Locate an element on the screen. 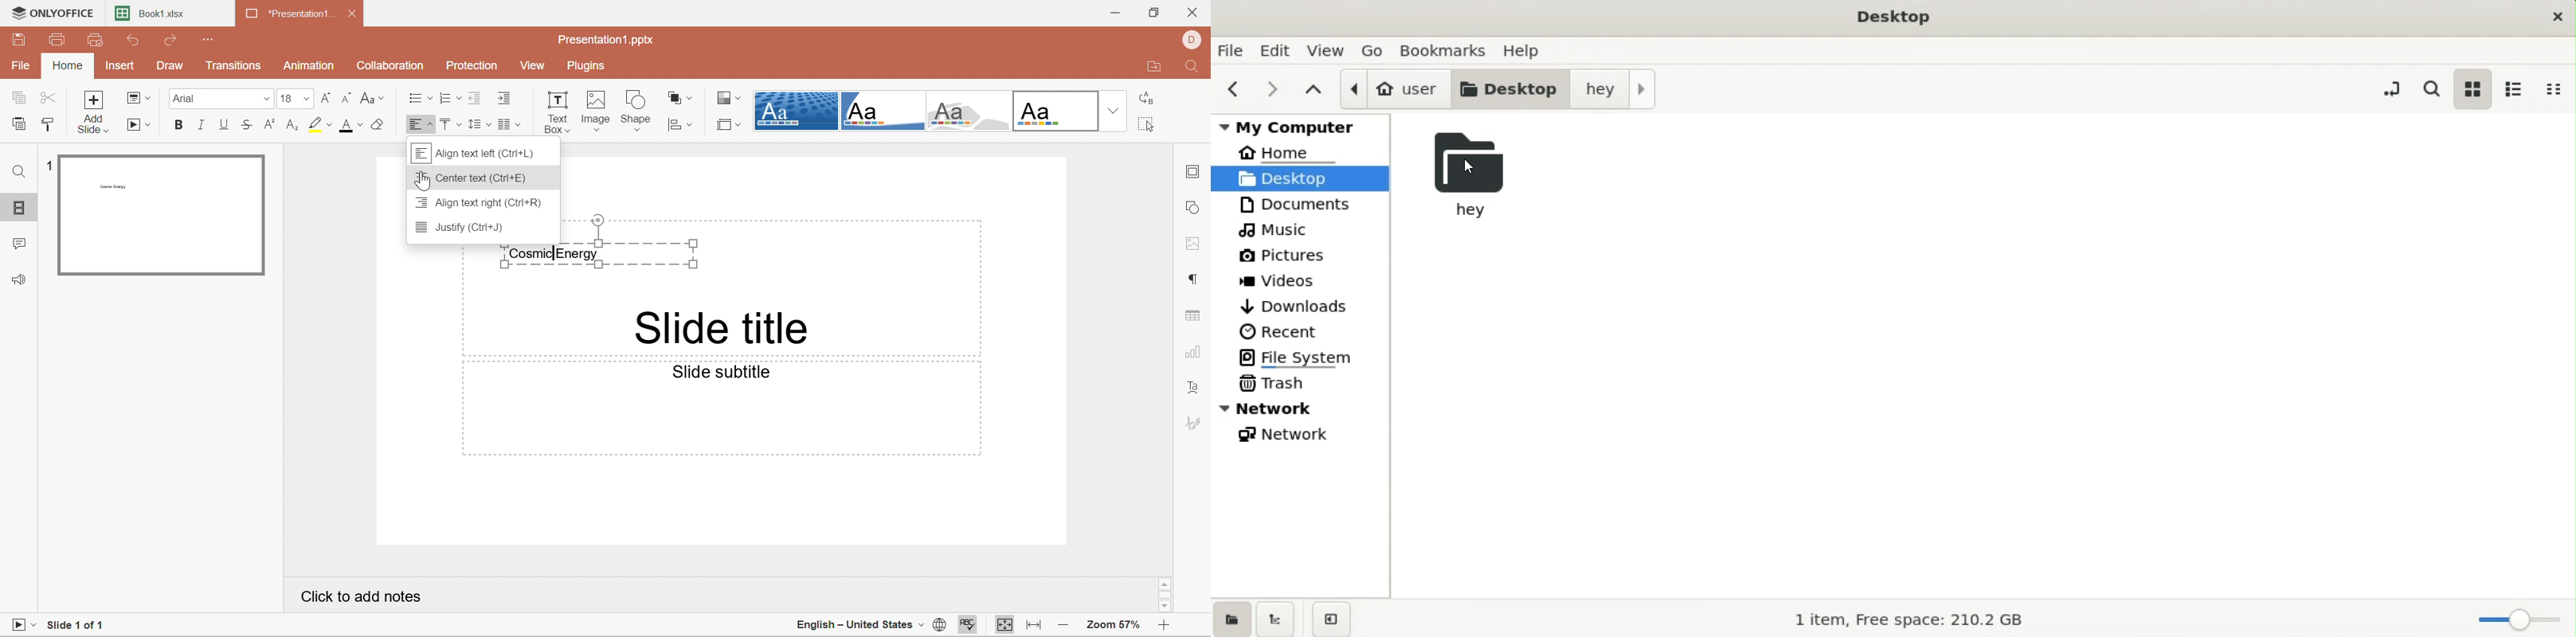 The height and width of the screenshot is (644, 2576). Home is located at coordinates (69, 66).